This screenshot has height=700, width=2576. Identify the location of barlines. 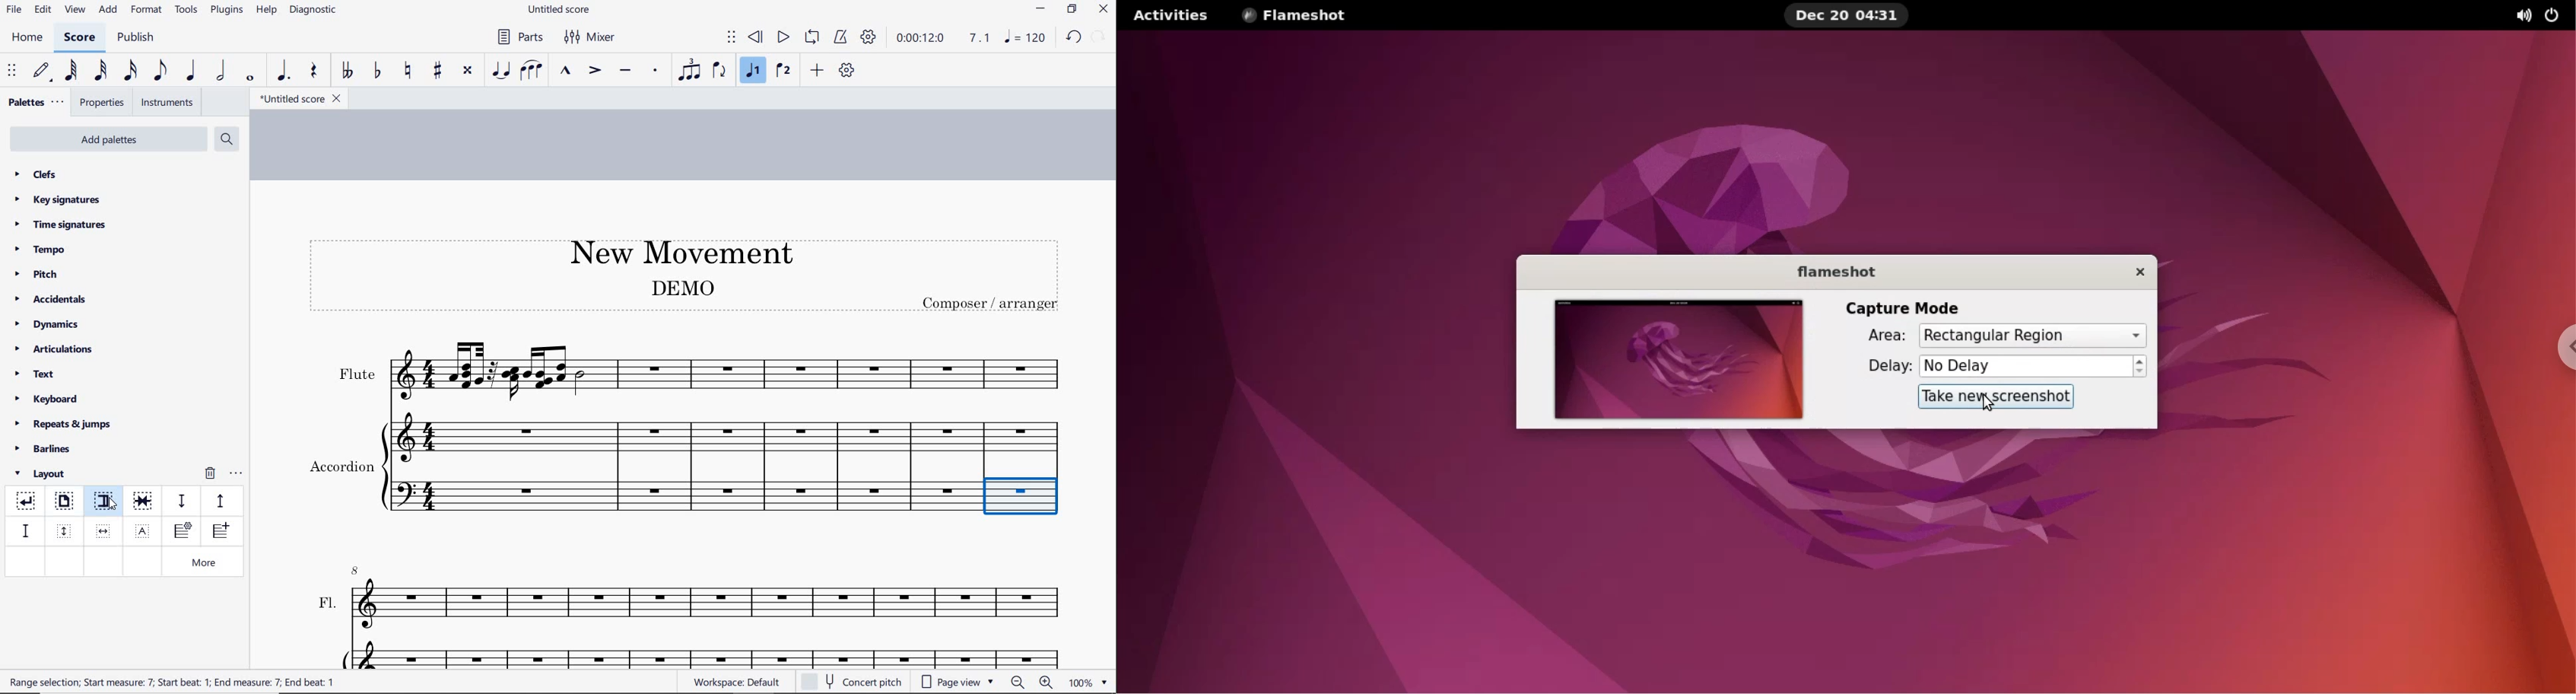
(47, 449).